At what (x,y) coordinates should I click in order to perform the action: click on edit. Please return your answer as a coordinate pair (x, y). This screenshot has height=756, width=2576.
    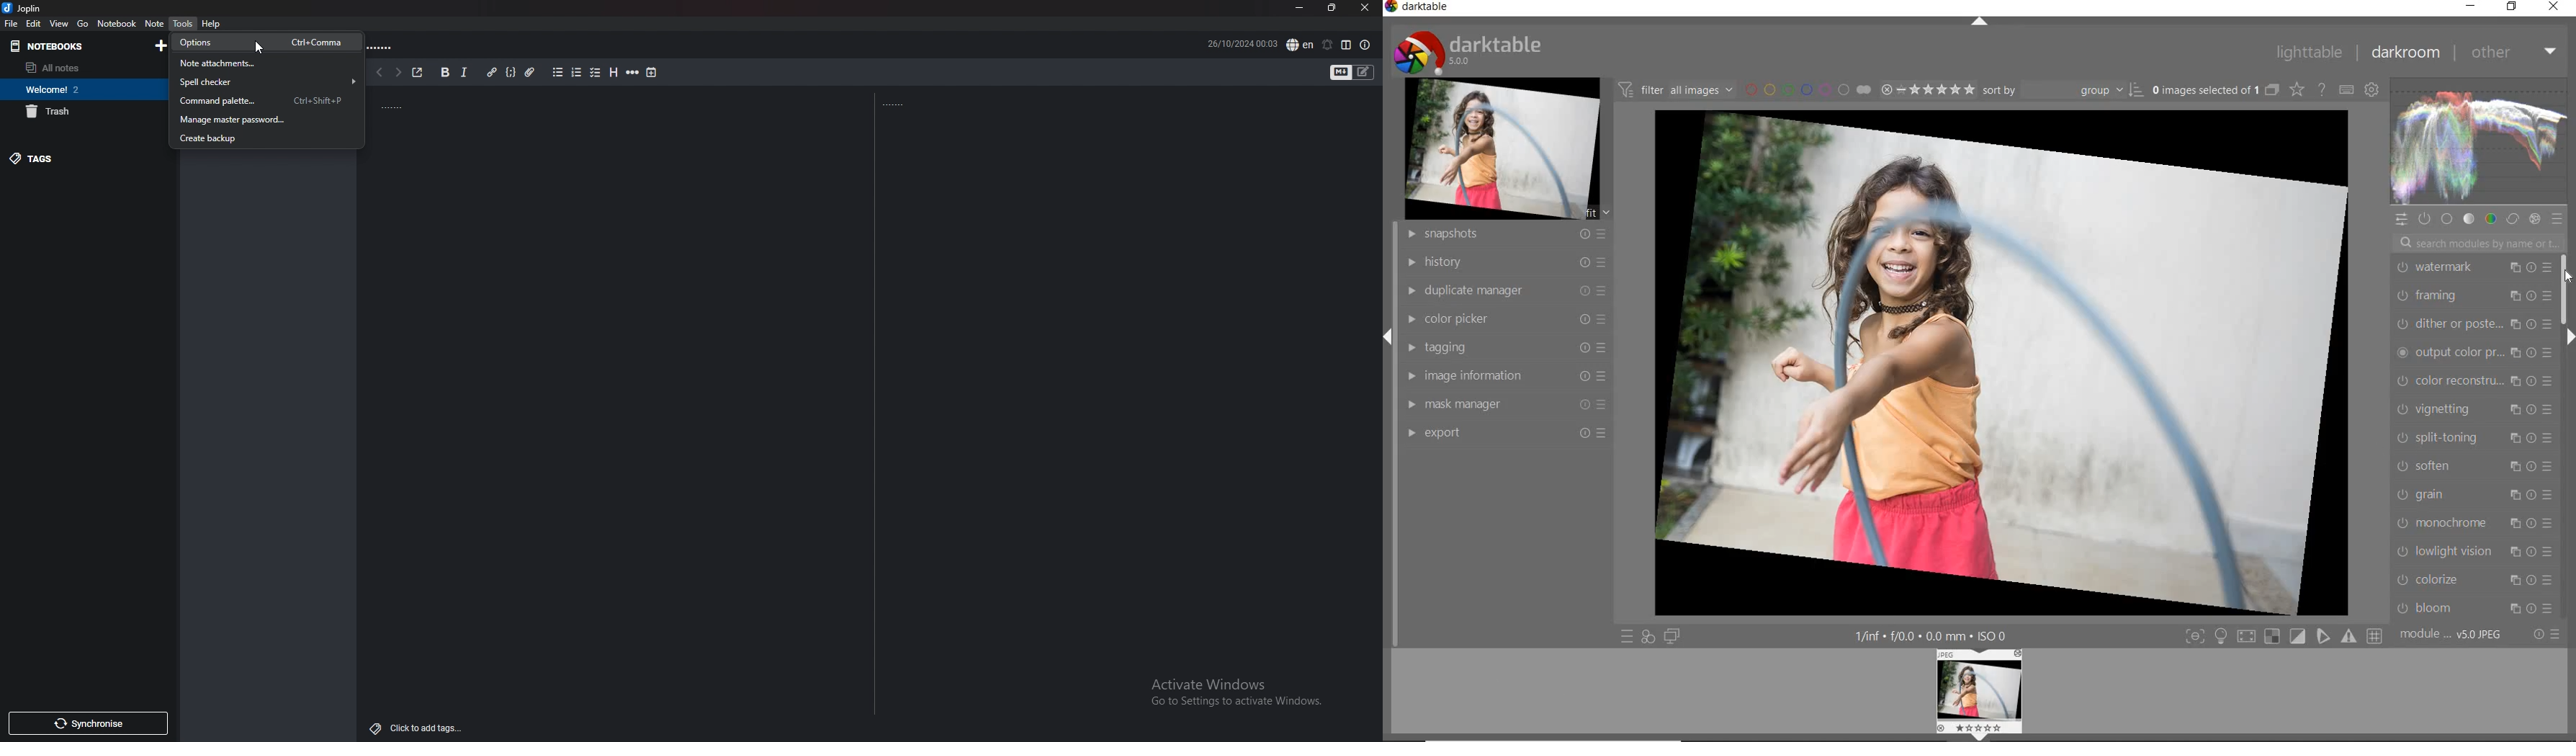
    Looking at the image, I should click on (33, 23).